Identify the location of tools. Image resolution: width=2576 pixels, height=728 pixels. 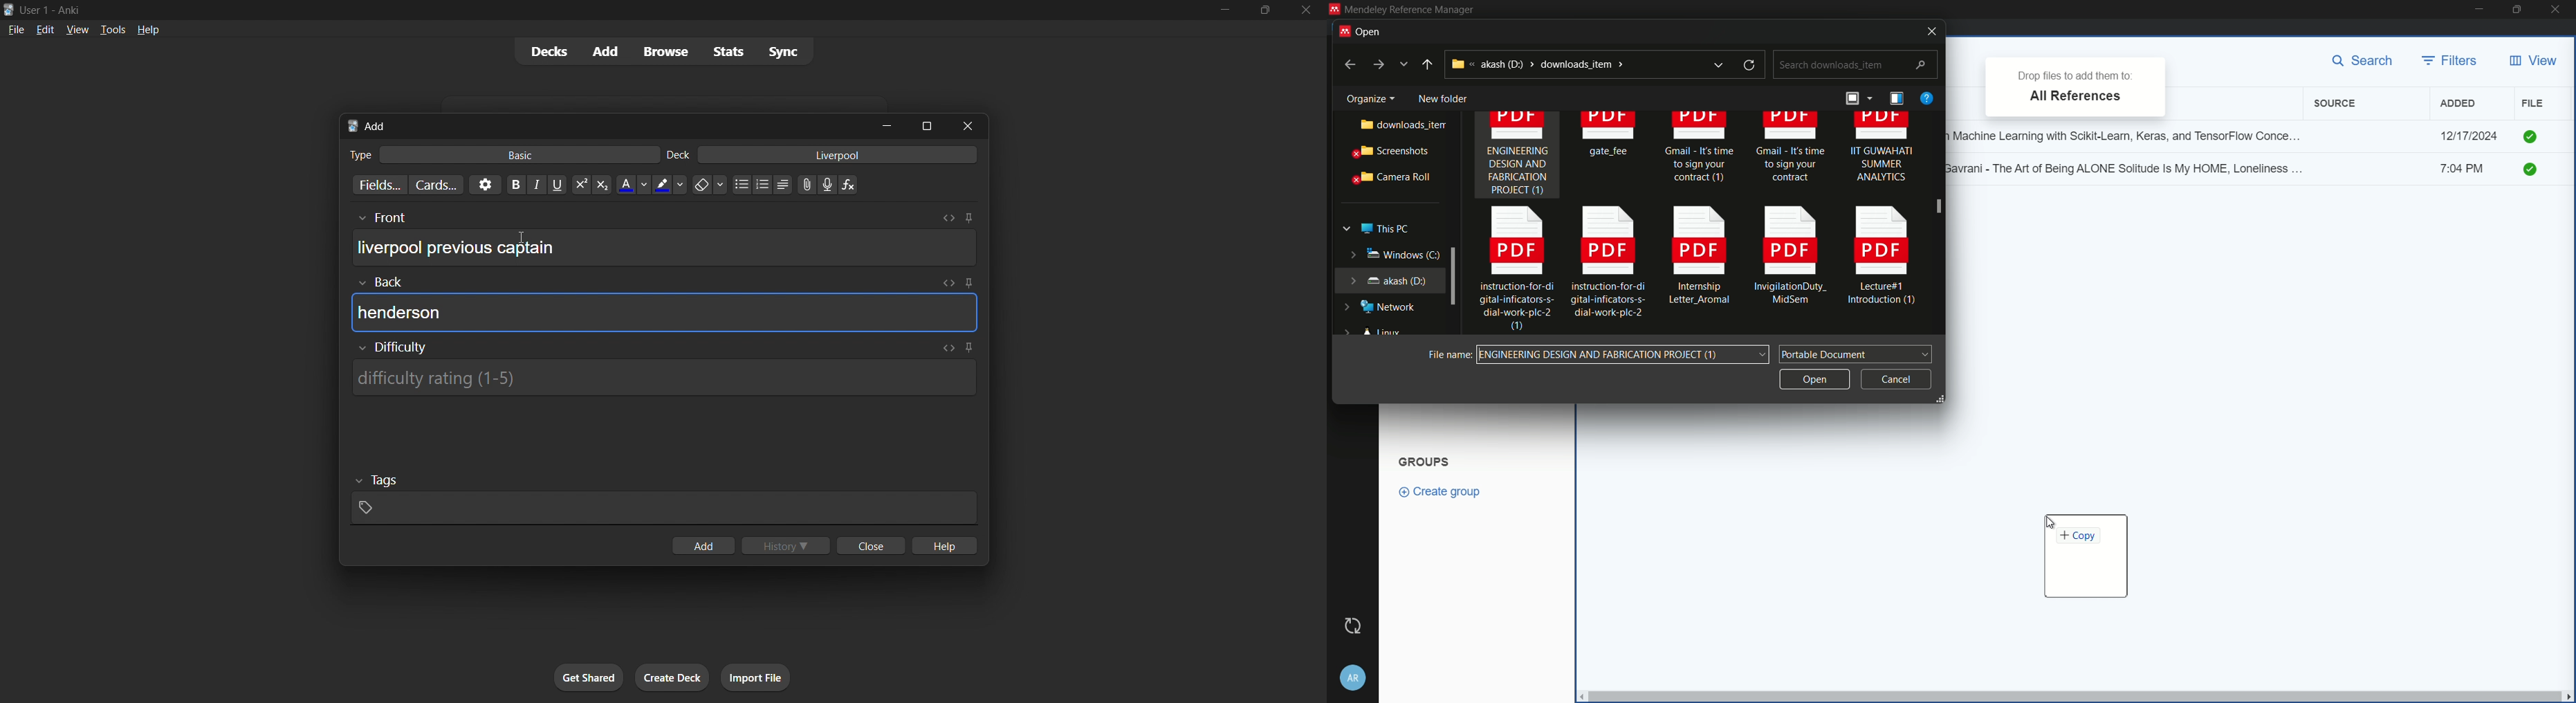
(112, 29).